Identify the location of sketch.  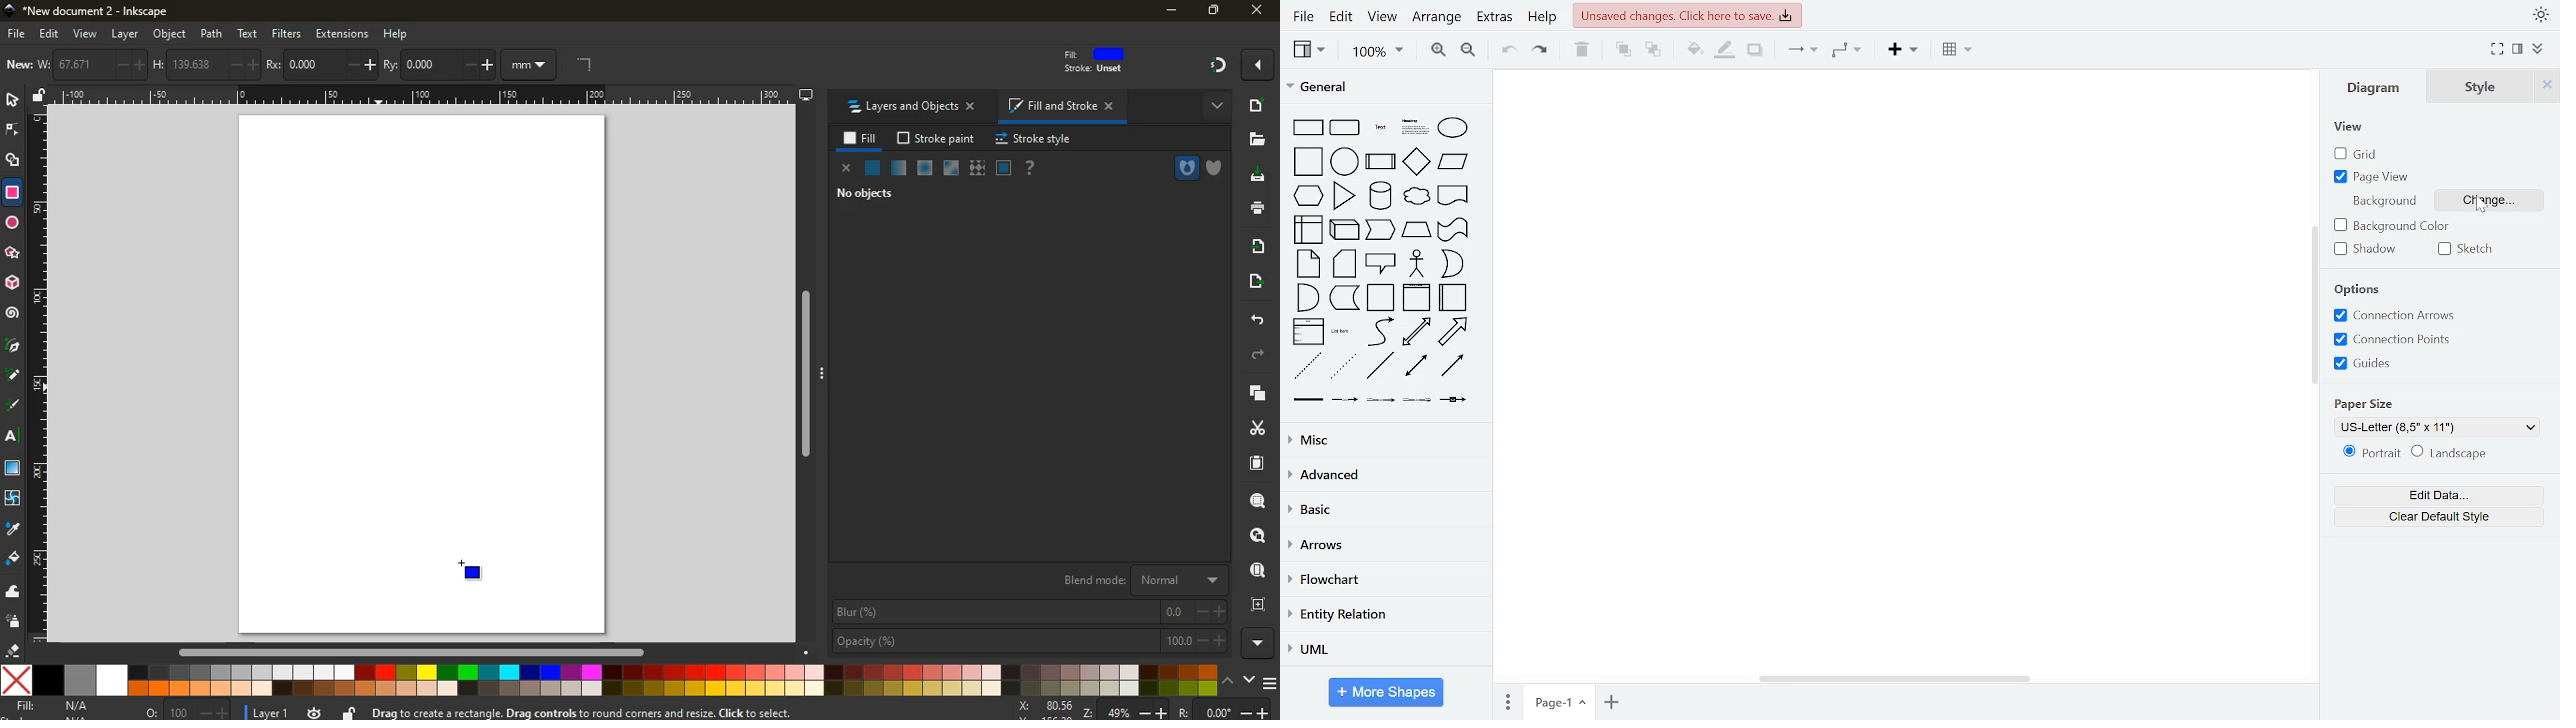
(2464, 250).